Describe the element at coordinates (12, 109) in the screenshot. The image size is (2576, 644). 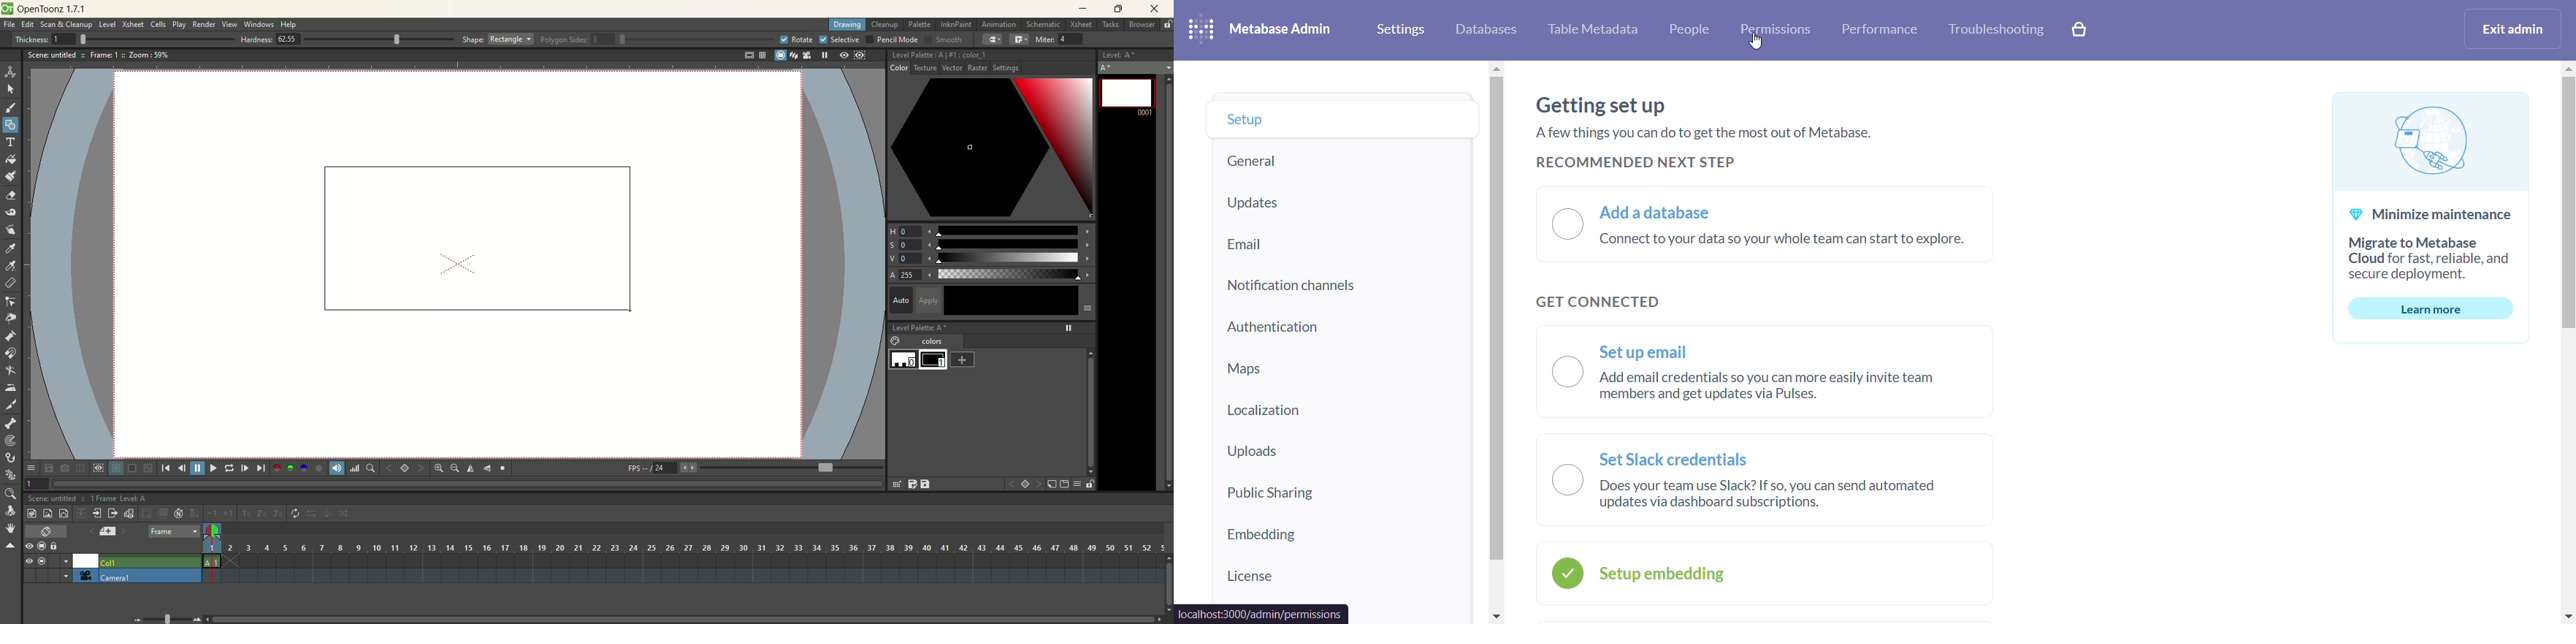
I see `brush tool` at that location.